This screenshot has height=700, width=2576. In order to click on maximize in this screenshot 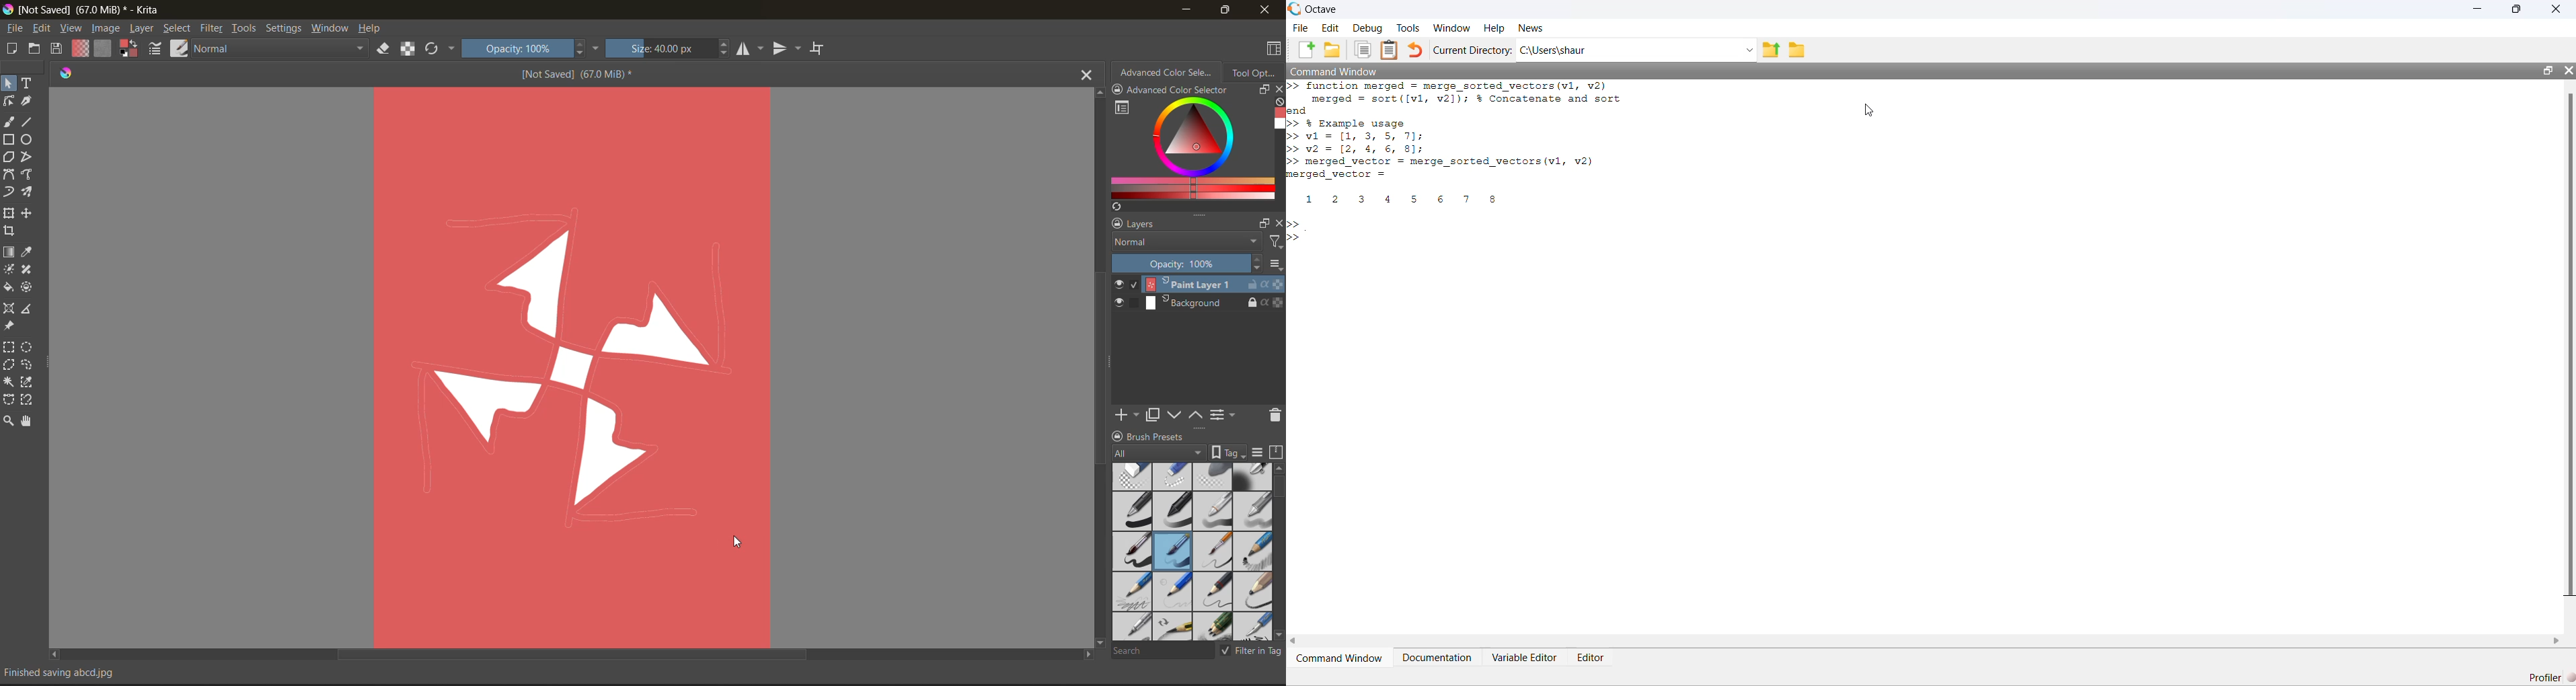, I will do `click(1225, 9)`.